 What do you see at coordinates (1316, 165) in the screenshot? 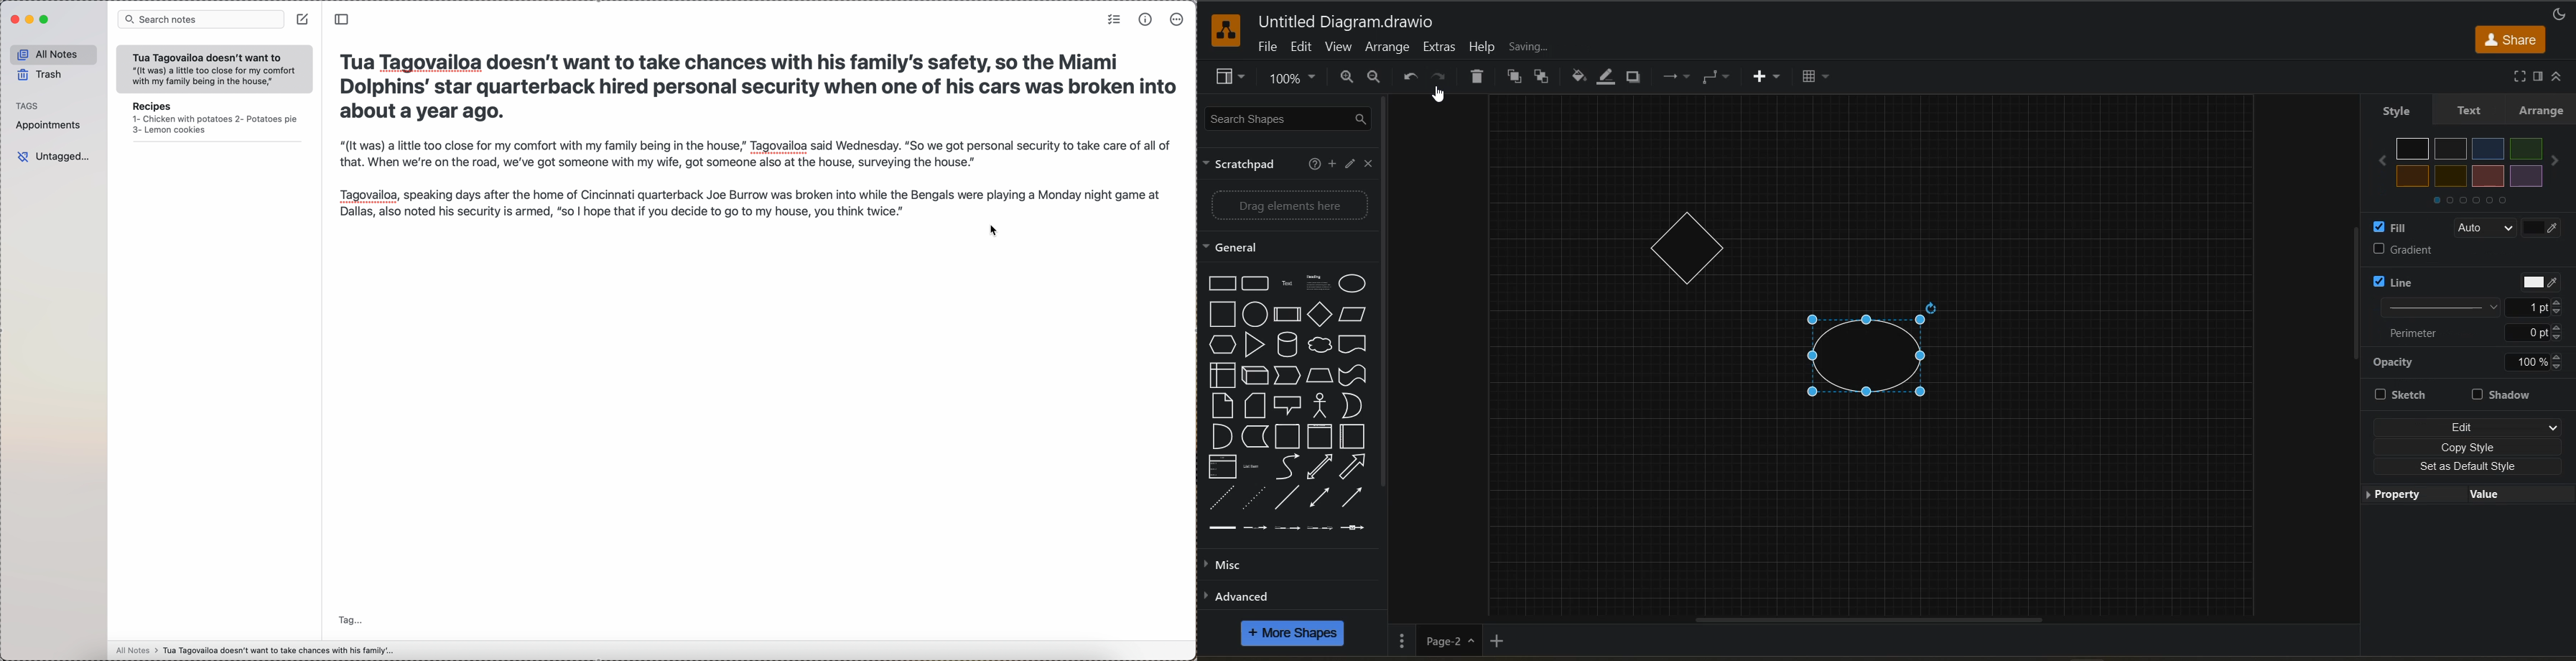
I see `help` at bounding box center [1316, 165].